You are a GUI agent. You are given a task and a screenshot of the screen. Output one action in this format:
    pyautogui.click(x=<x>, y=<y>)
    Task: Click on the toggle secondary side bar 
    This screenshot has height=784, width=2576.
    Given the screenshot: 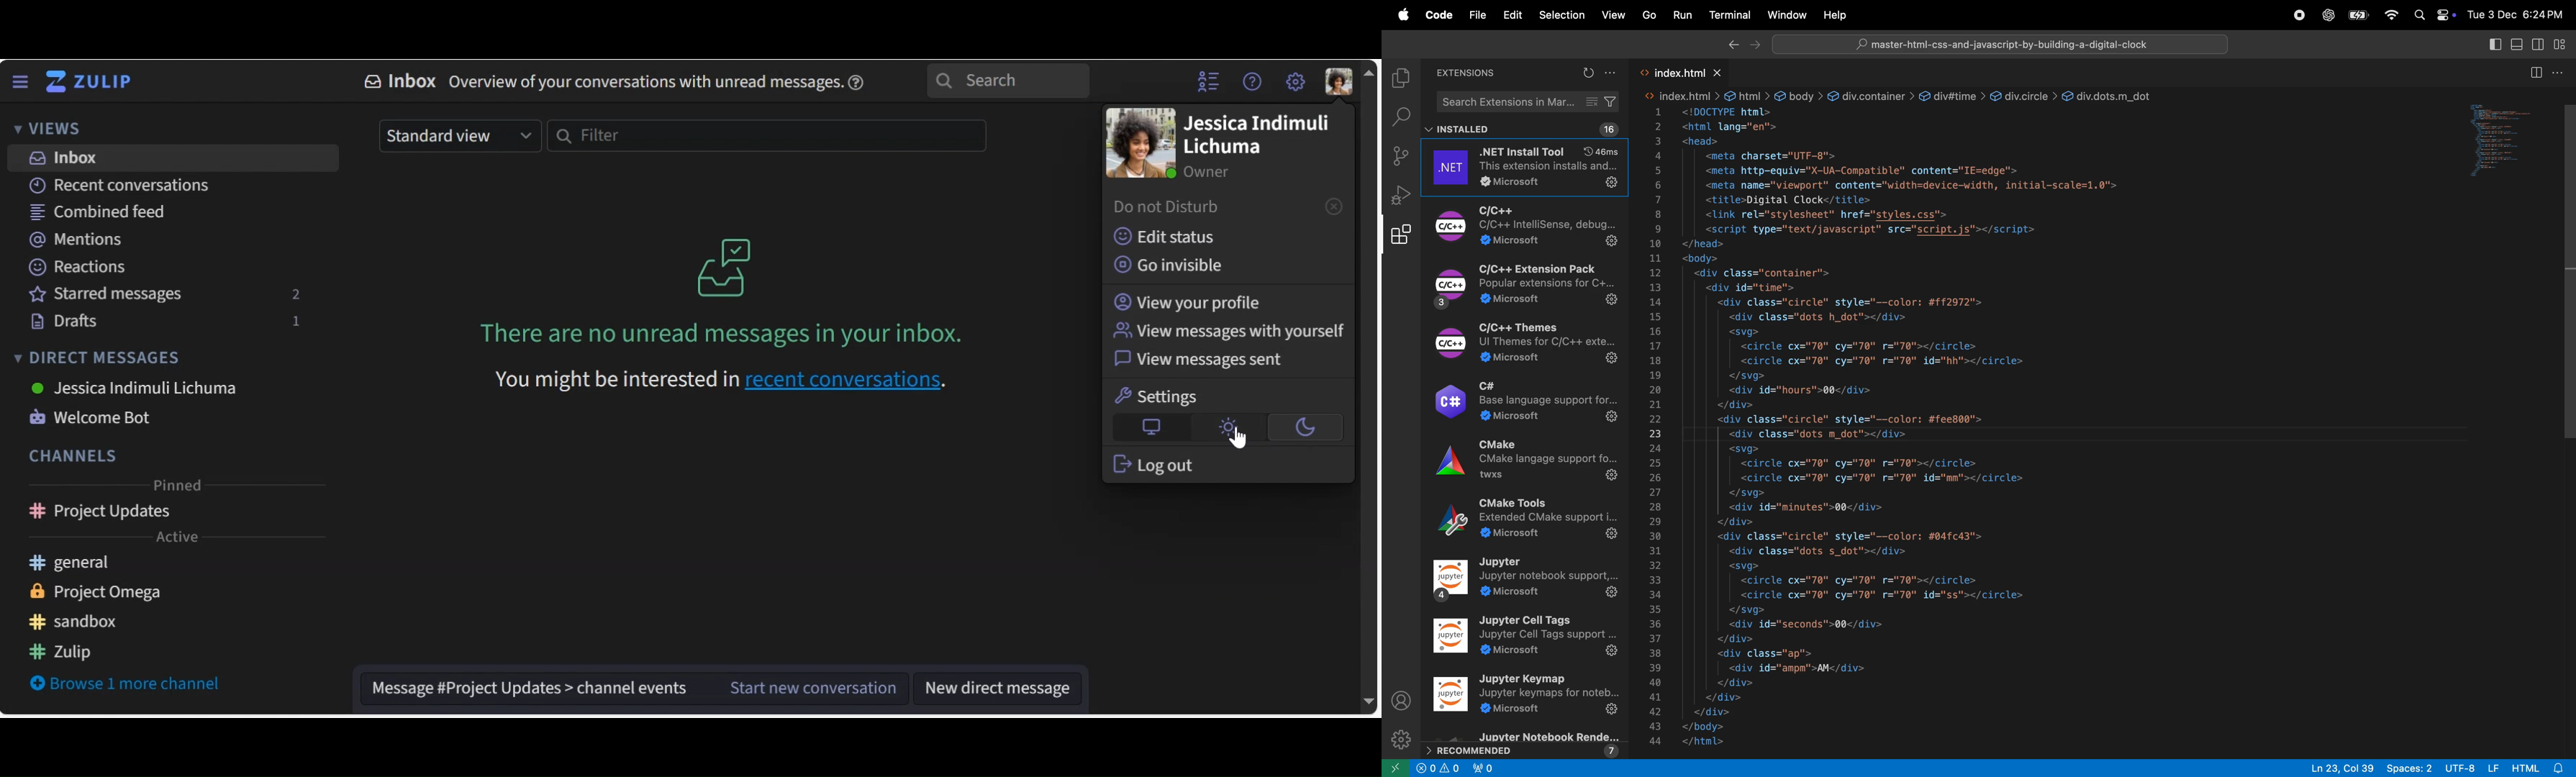 What is the action you would take?
    pyautogui.click(x=2537, y=43)
    